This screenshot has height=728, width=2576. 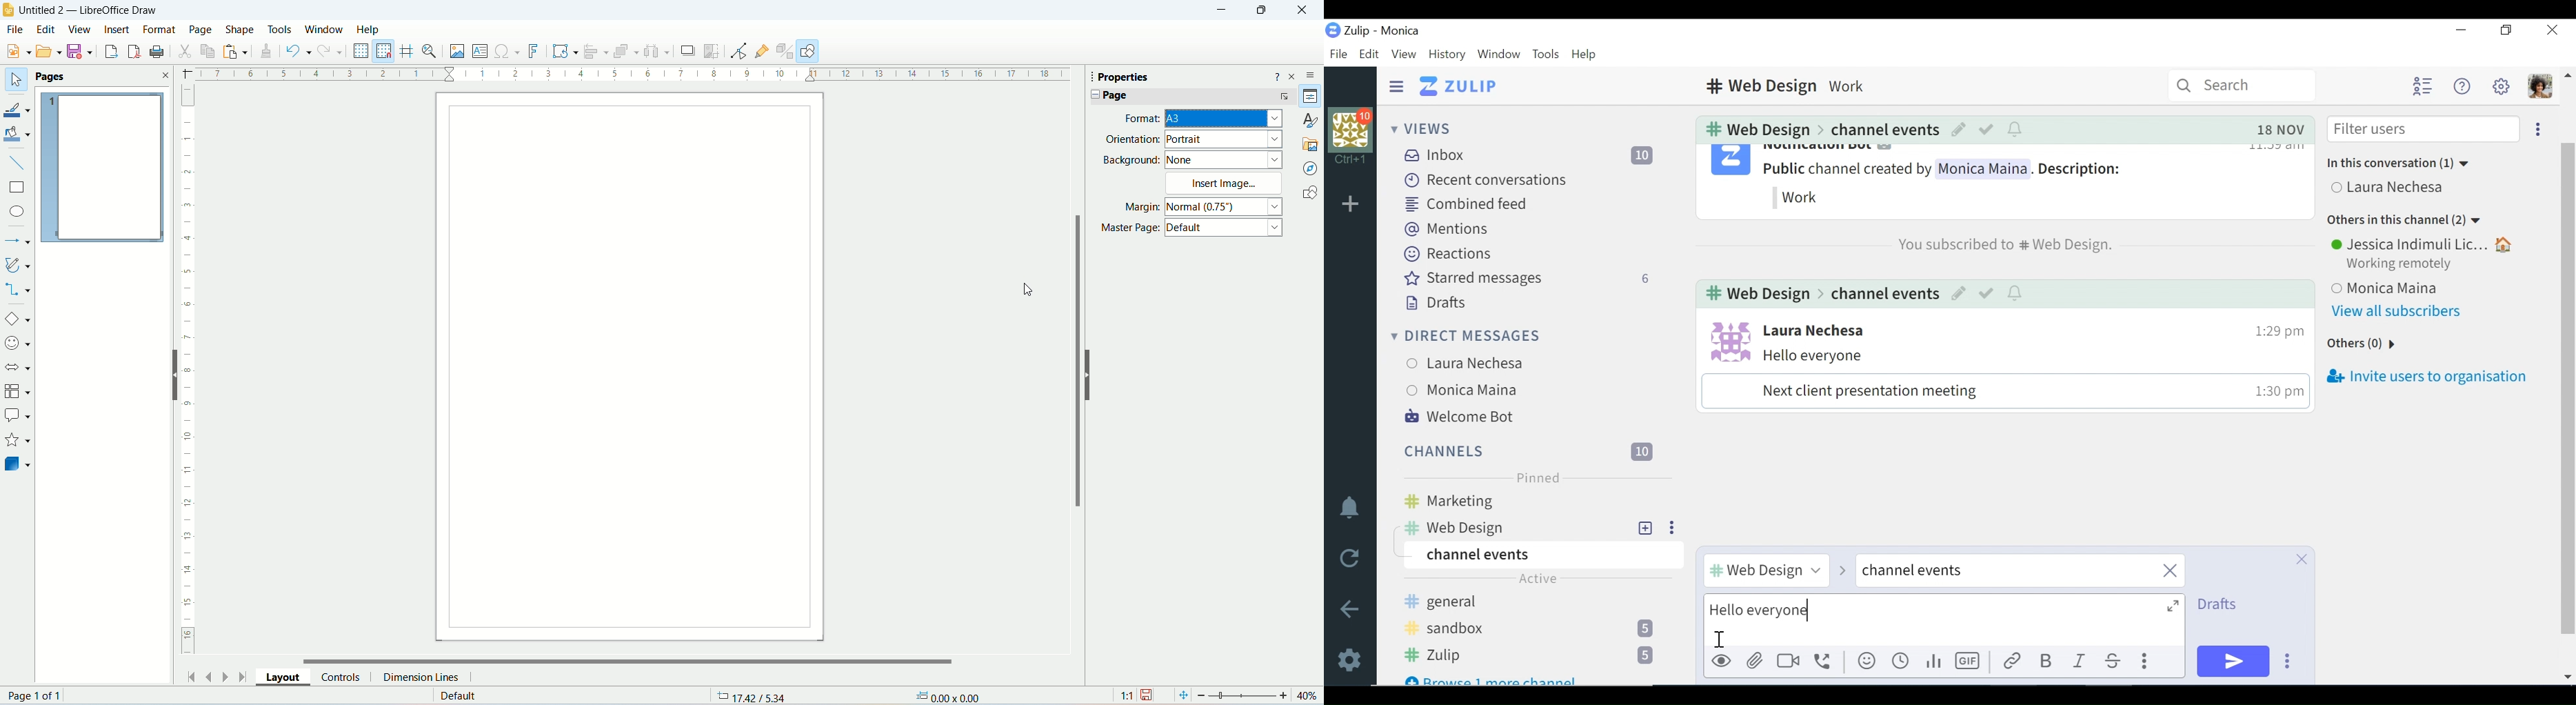 I want to click on Inbox, so click(x=1536, y=155).